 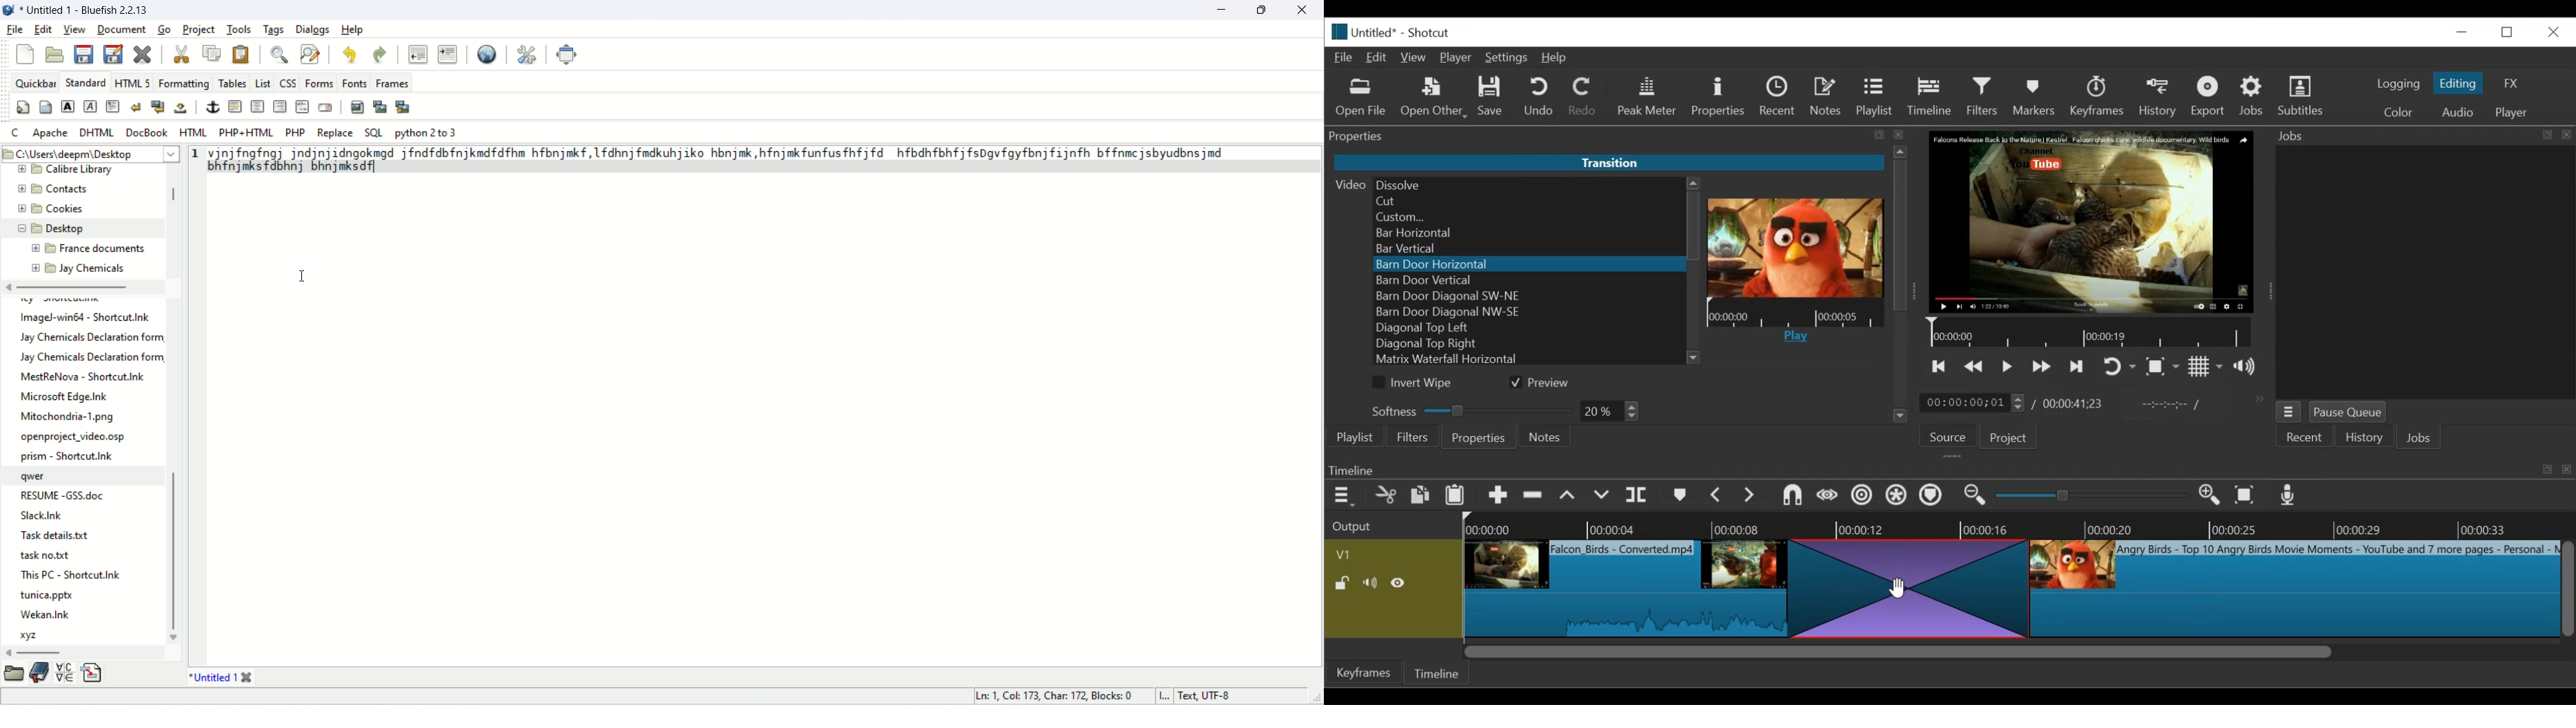 I want to click on Append, so click(x=1498, y=495).